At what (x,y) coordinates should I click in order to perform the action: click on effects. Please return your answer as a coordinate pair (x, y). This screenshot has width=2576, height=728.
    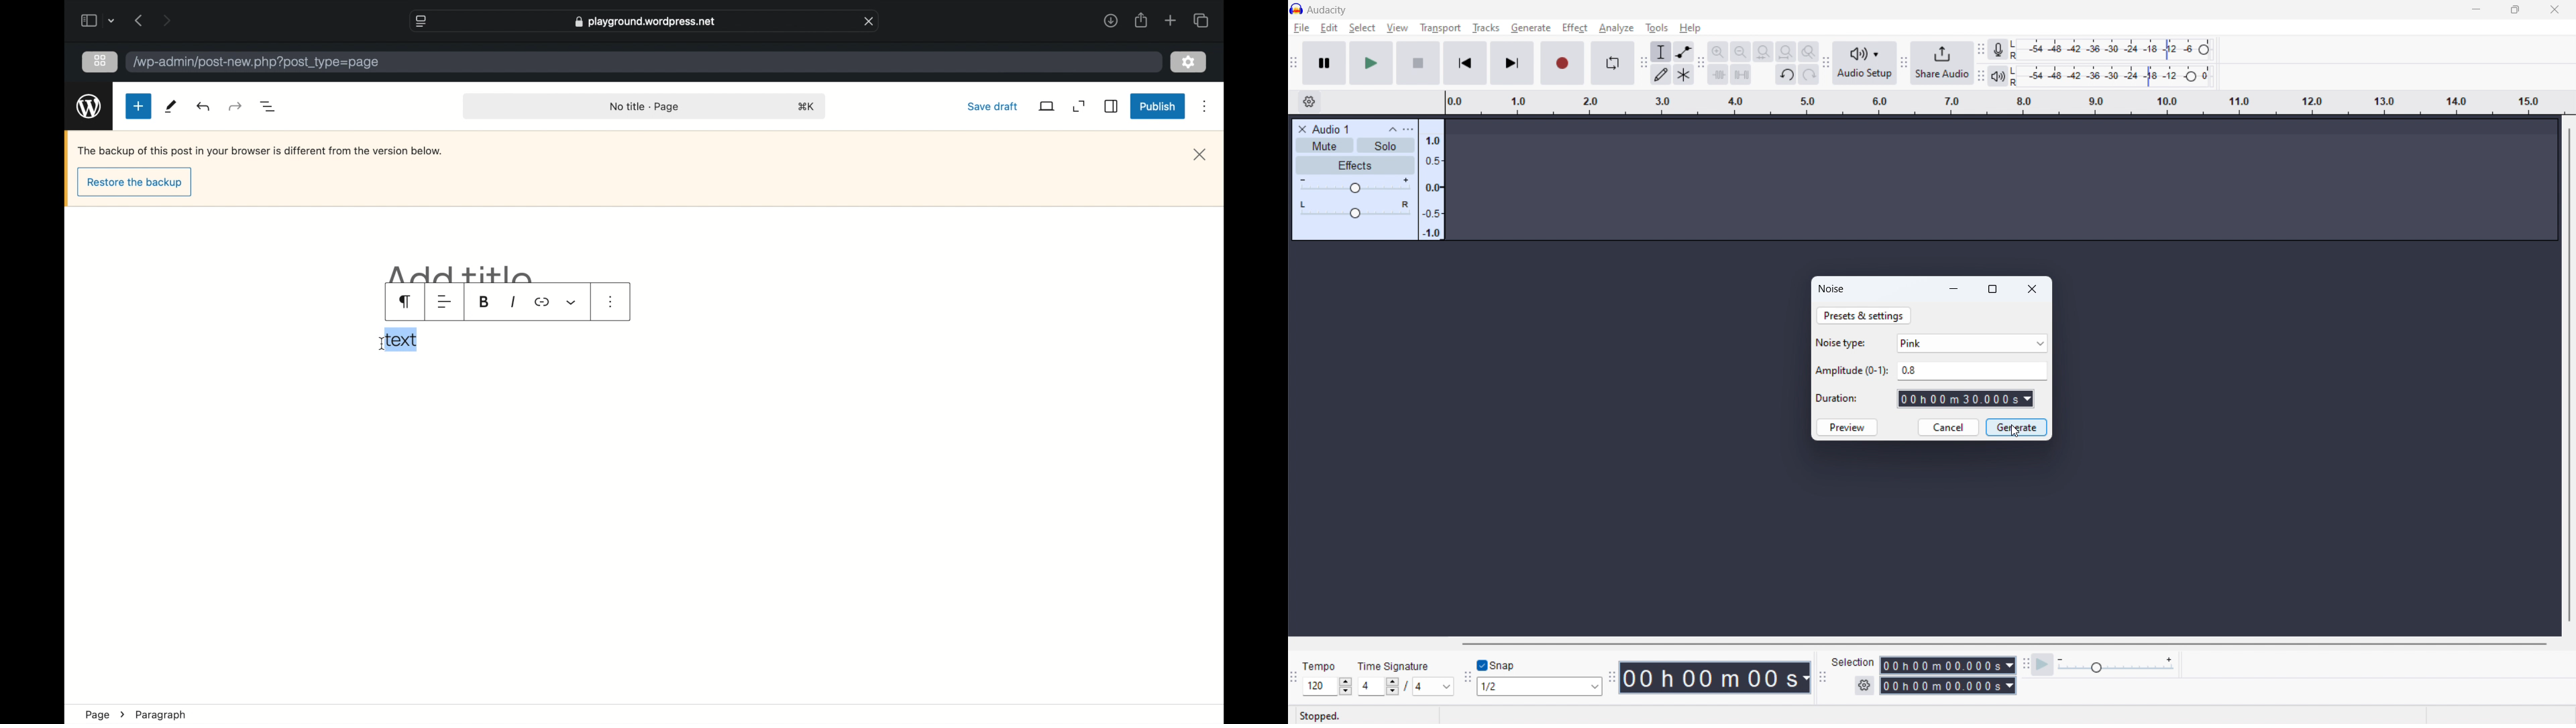
    Looking at the image, I should click on (1354, 164).